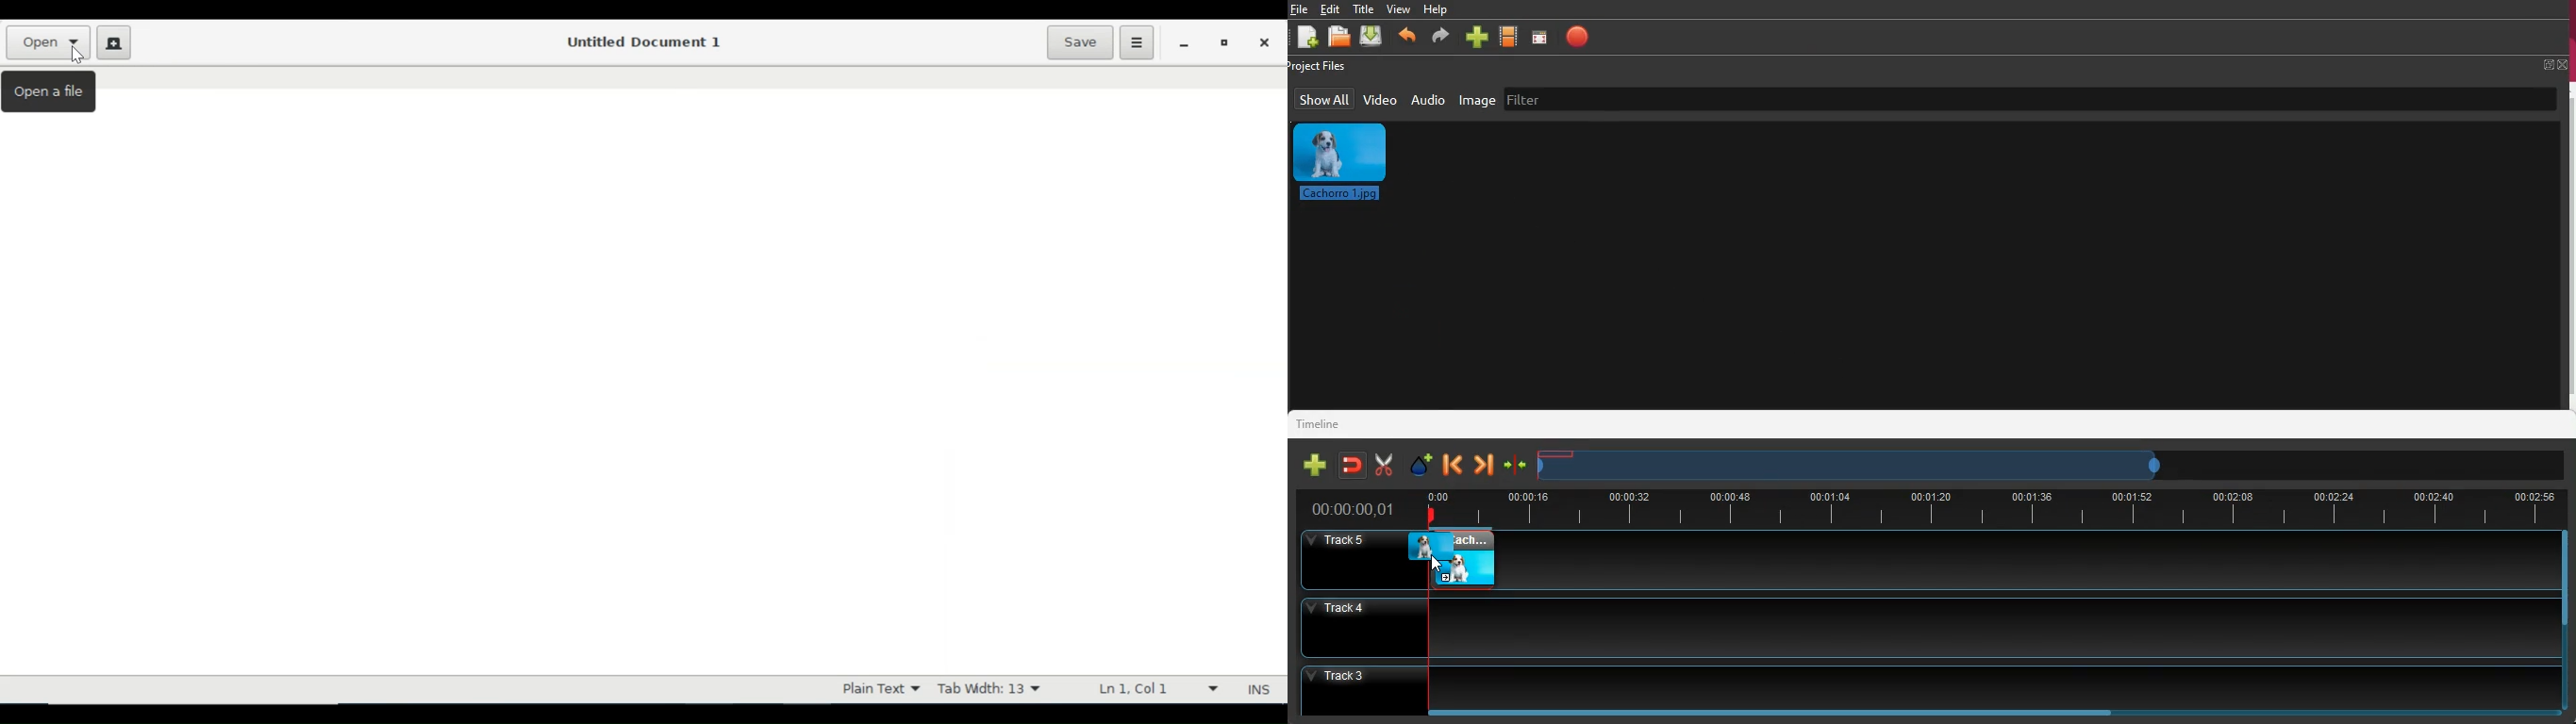 The height and width of the screenshot is (728, 2576). I want to click on forward, so click(1483, 465).